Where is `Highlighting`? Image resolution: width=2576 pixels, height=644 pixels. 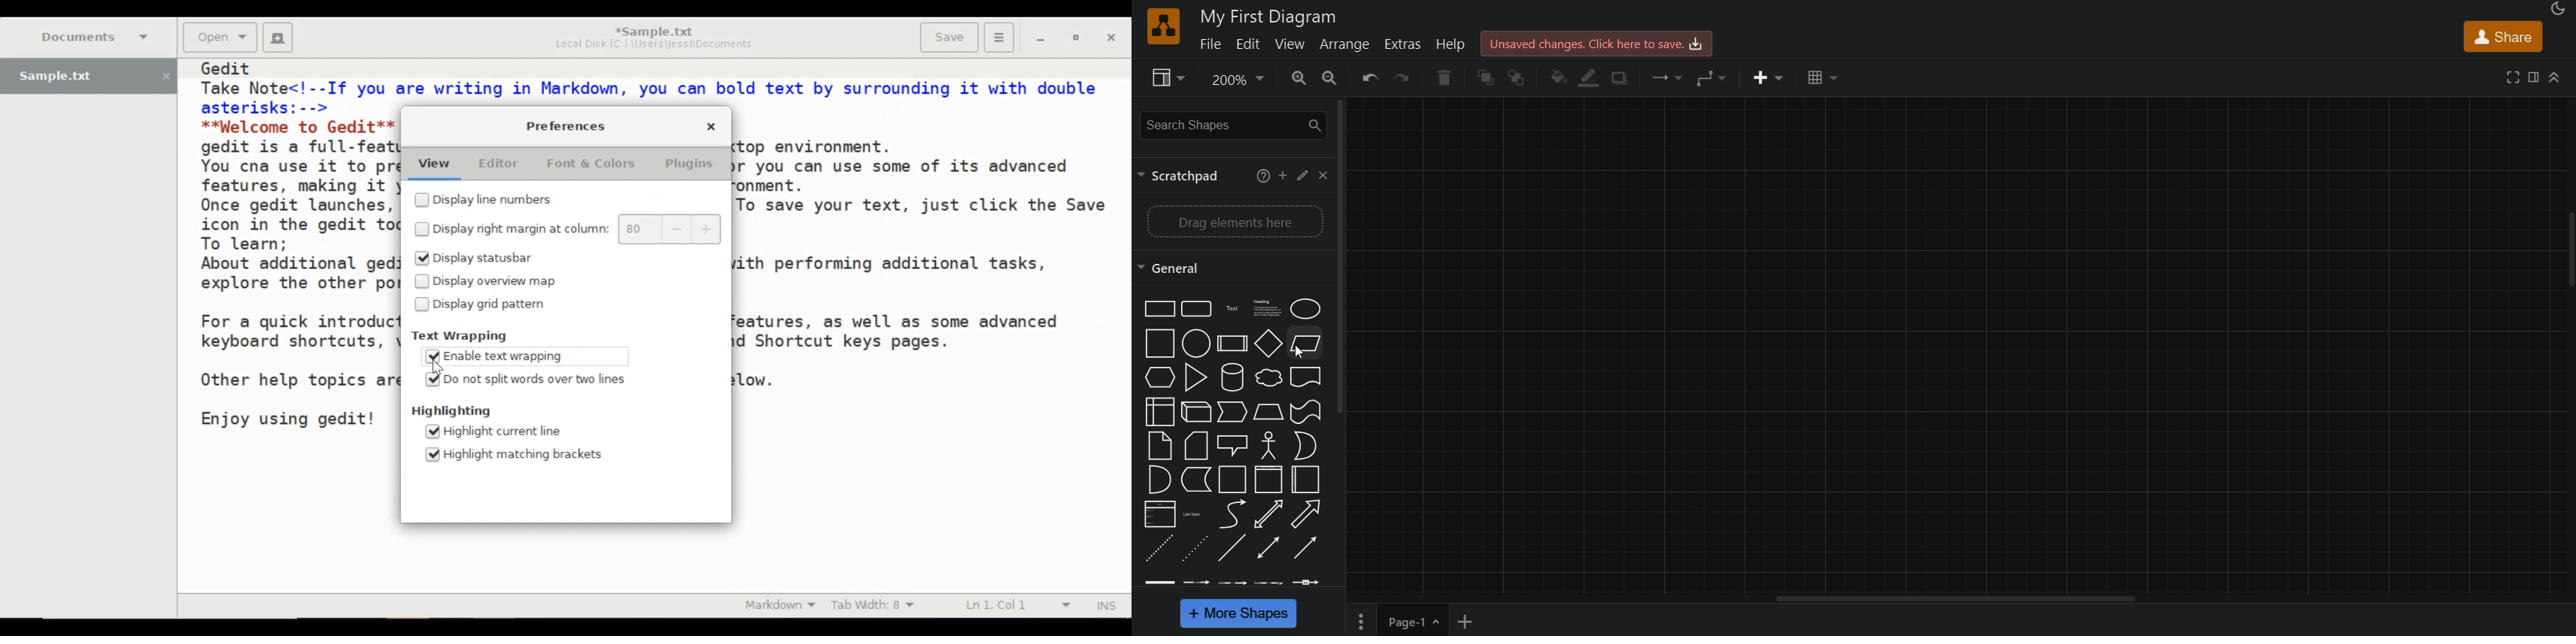 Highlighting is located at coordinates (451, 411).